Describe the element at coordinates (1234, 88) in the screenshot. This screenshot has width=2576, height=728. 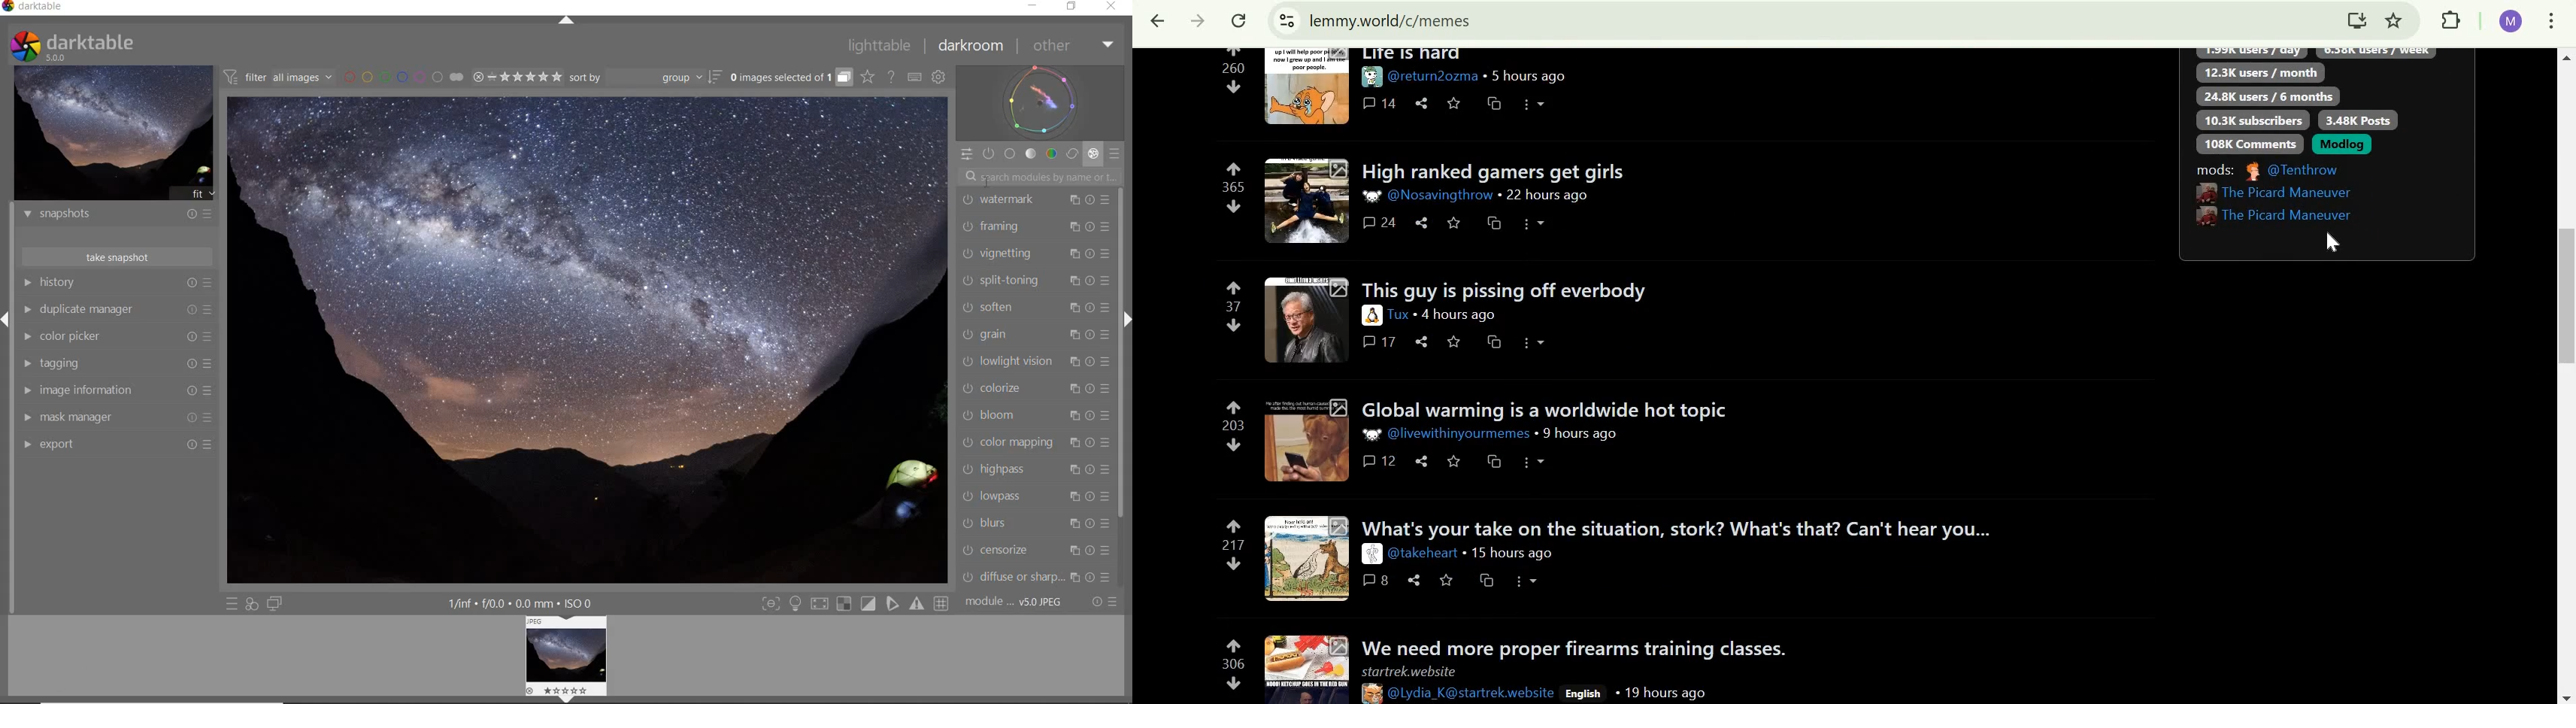
I see `downvote` at that location.